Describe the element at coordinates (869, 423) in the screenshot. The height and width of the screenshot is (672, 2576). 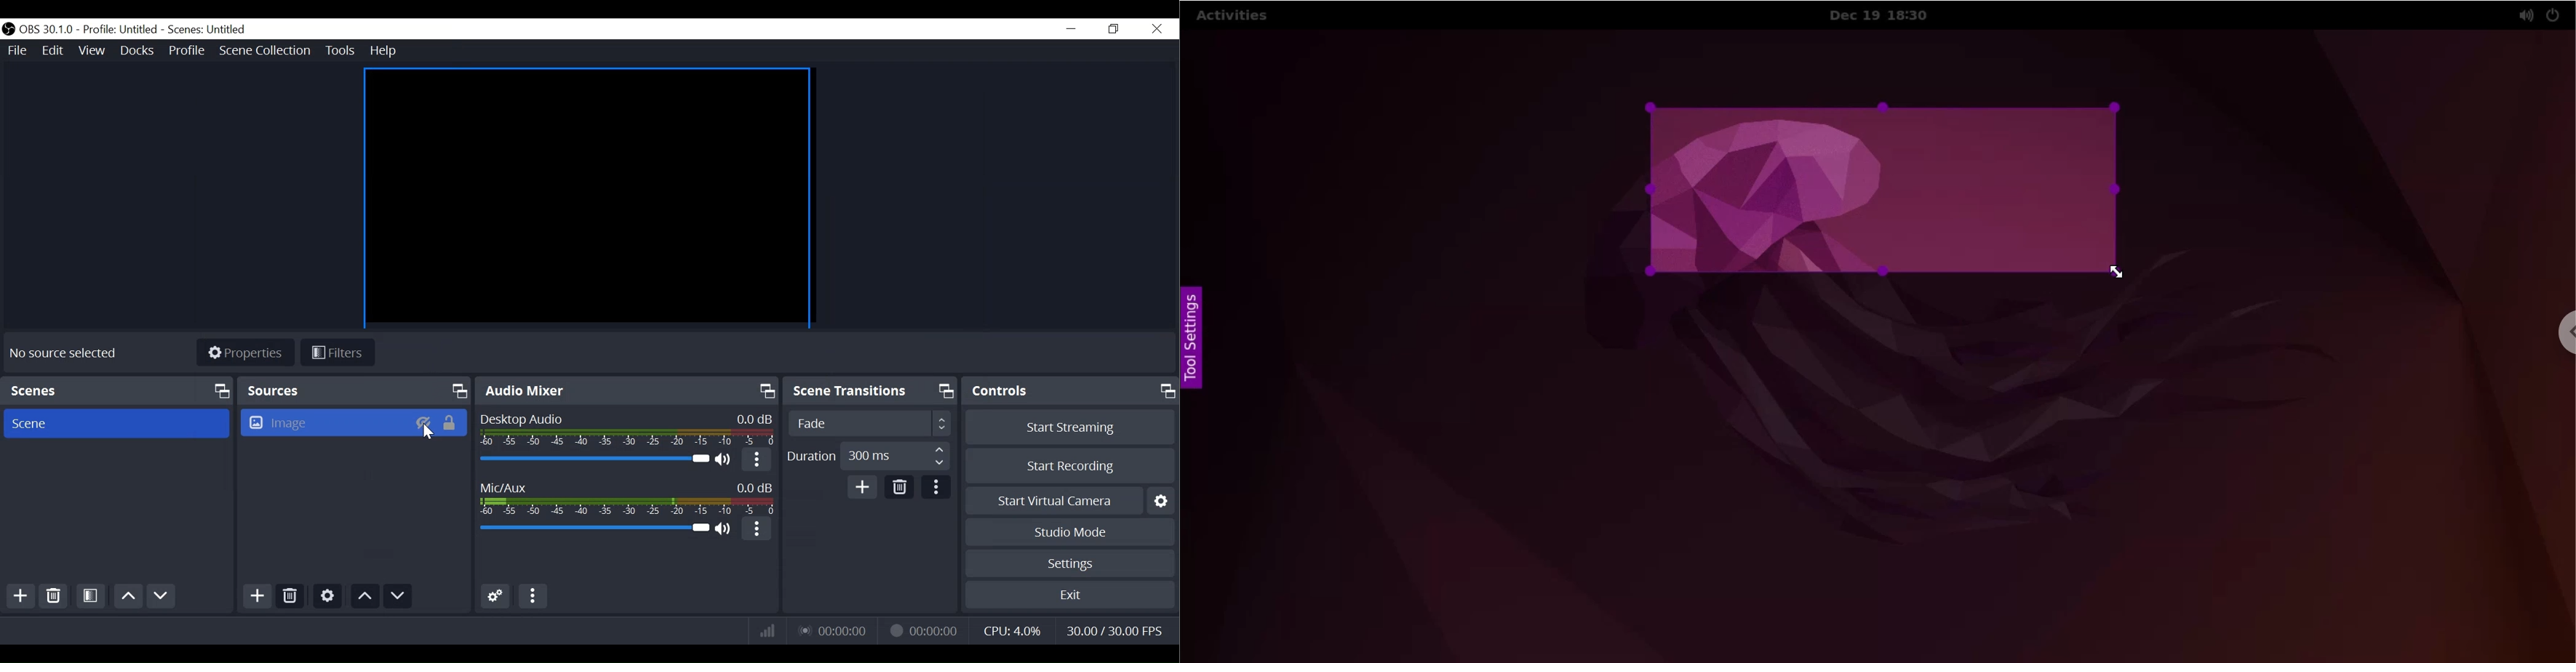
I see `Scene Transitions` at that location.